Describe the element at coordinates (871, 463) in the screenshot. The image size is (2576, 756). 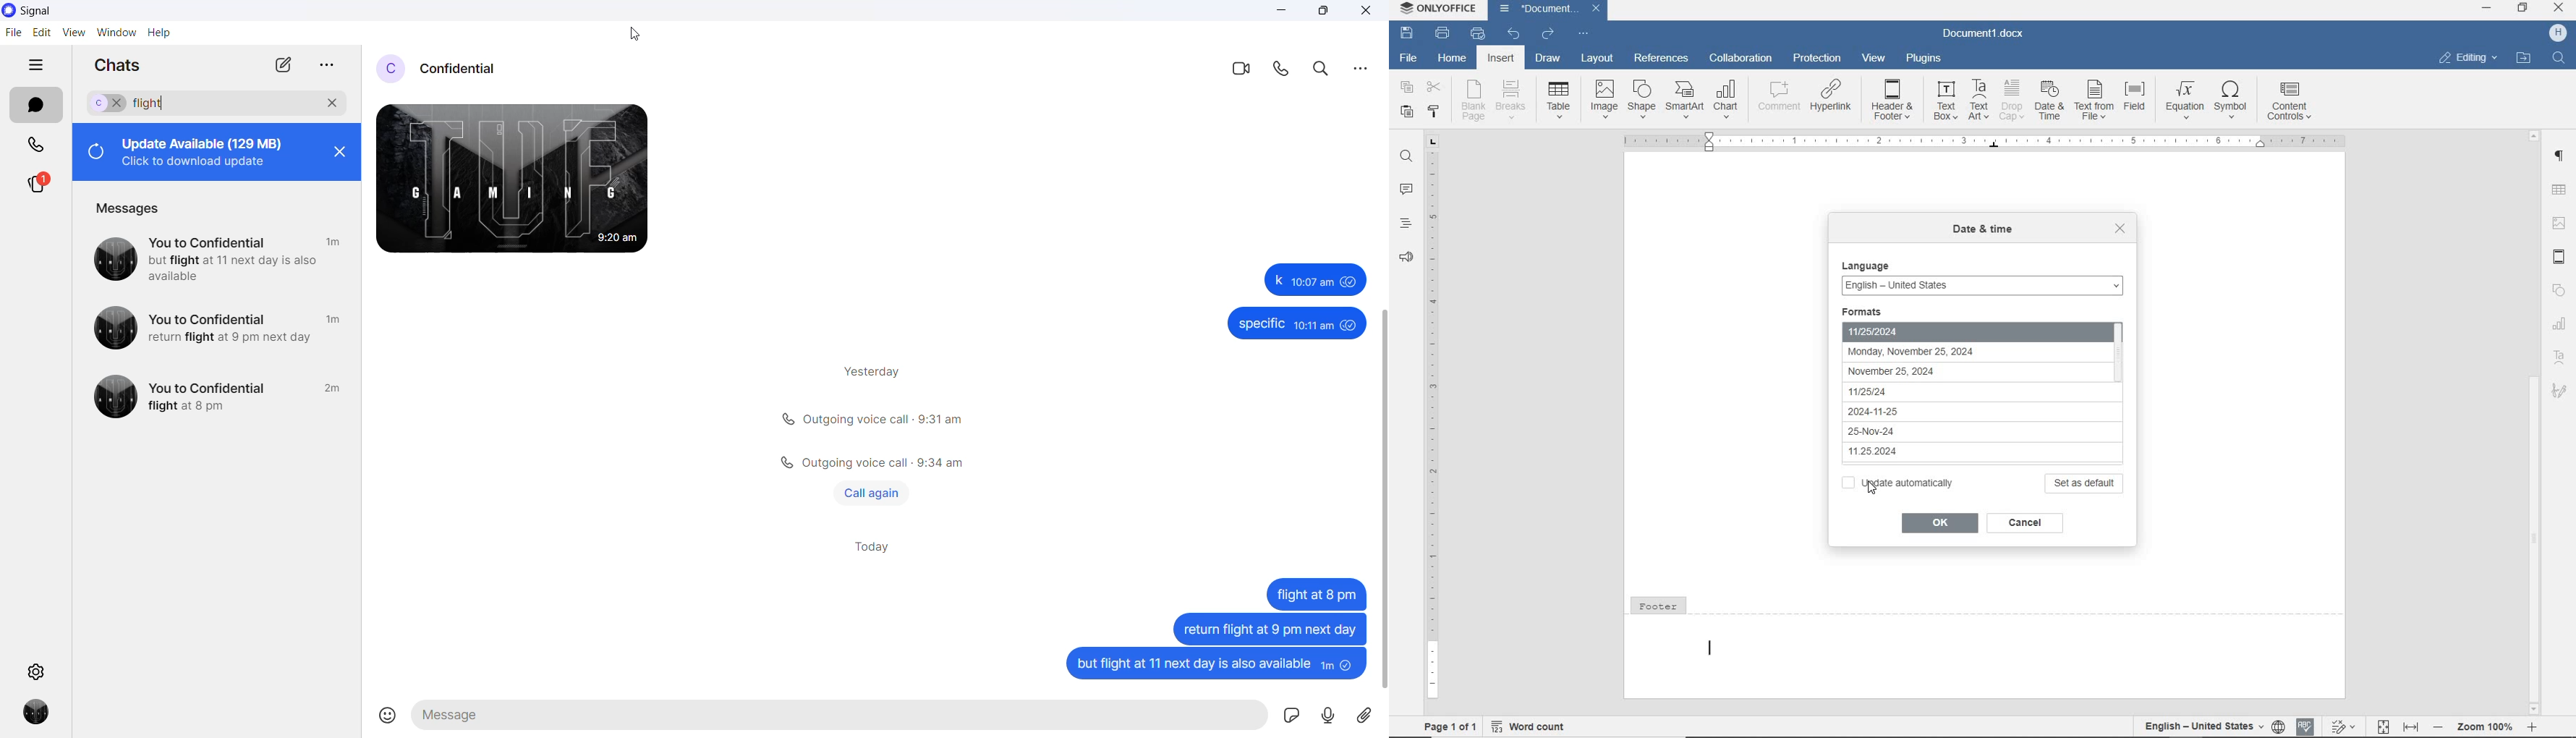
I see `` at that location.